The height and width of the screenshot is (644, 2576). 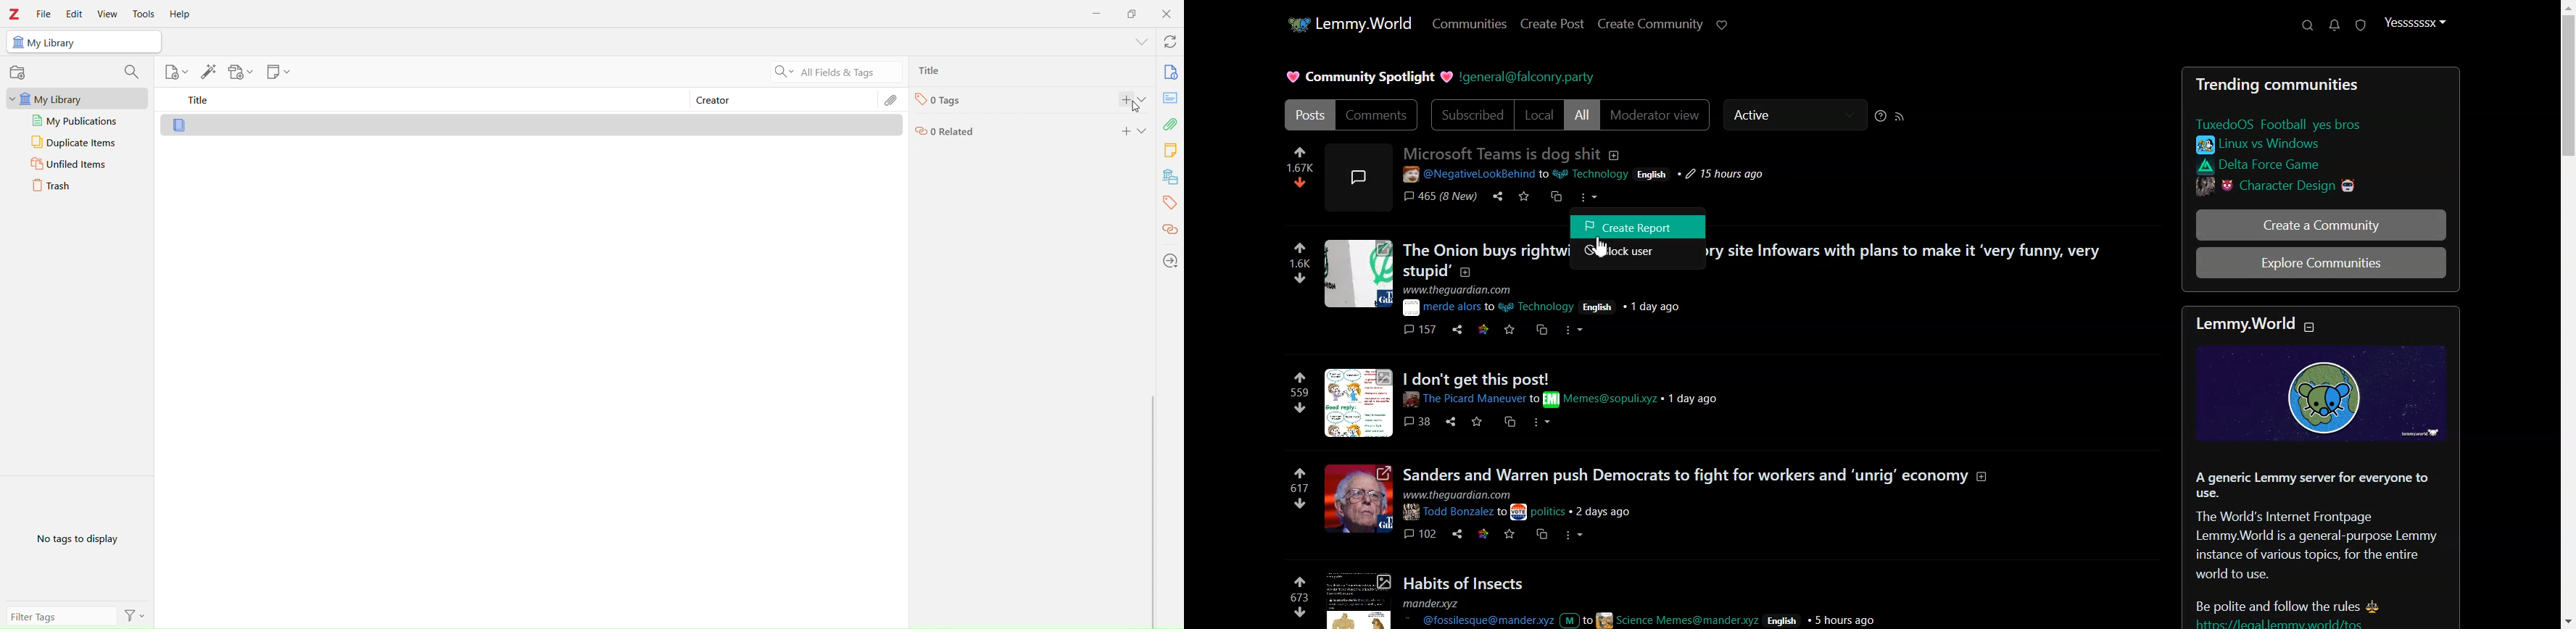 I want to click on Text, so click(x=2319, y=83).